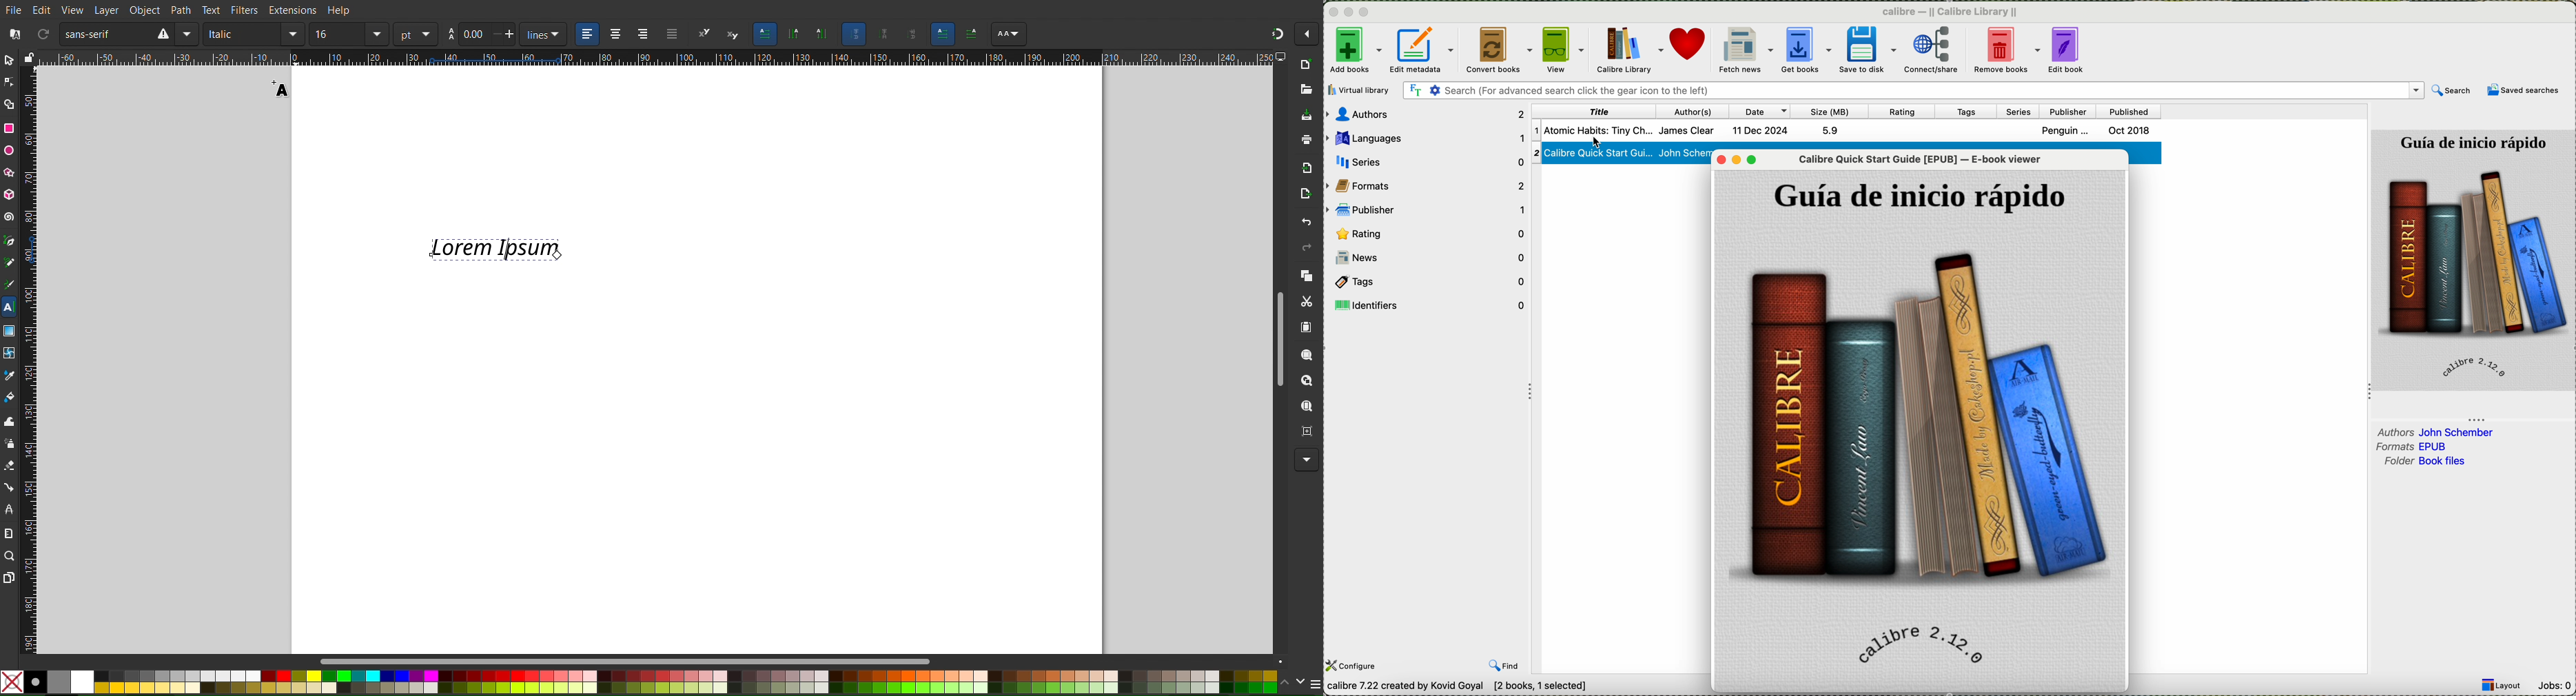  Describe the element at coordinates (43, 34) in the screenshot. I see `Refresh` at that location.